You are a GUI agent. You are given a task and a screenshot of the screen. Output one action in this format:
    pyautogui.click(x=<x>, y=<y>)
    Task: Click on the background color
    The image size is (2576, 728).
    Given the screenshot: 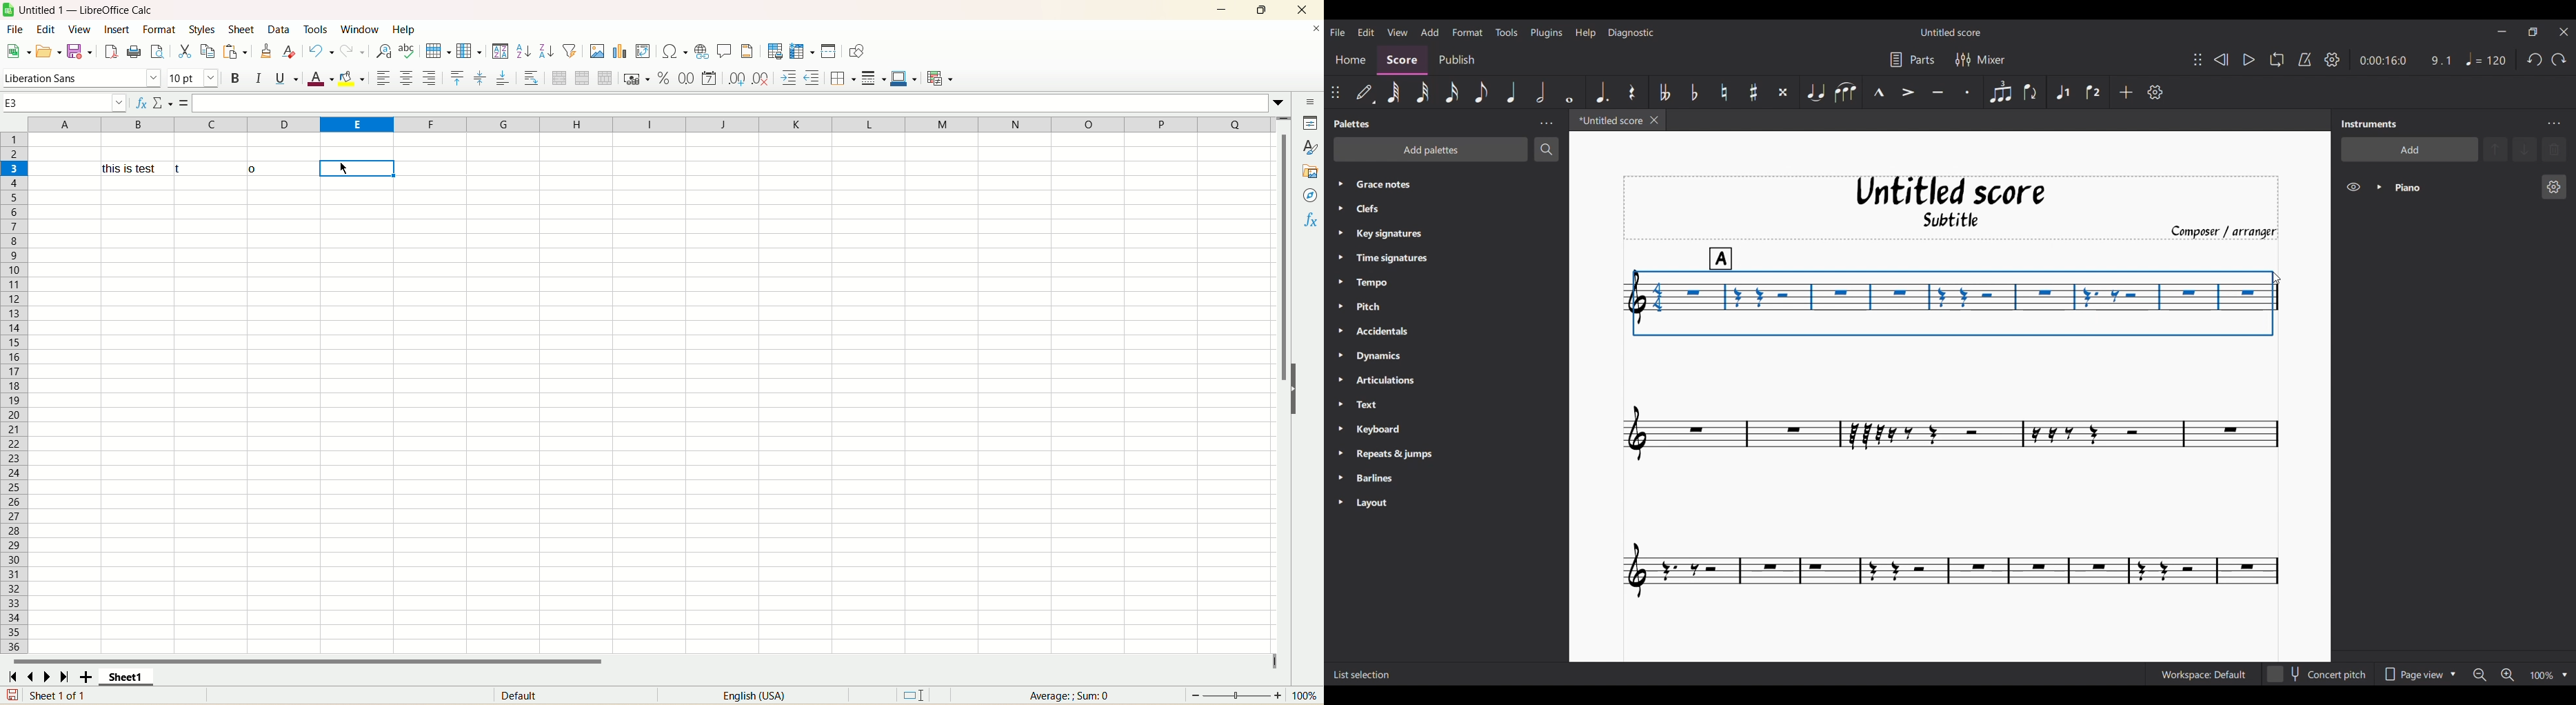 What is the action you would take?
    pyautogui.click(x=354, y=79)
    